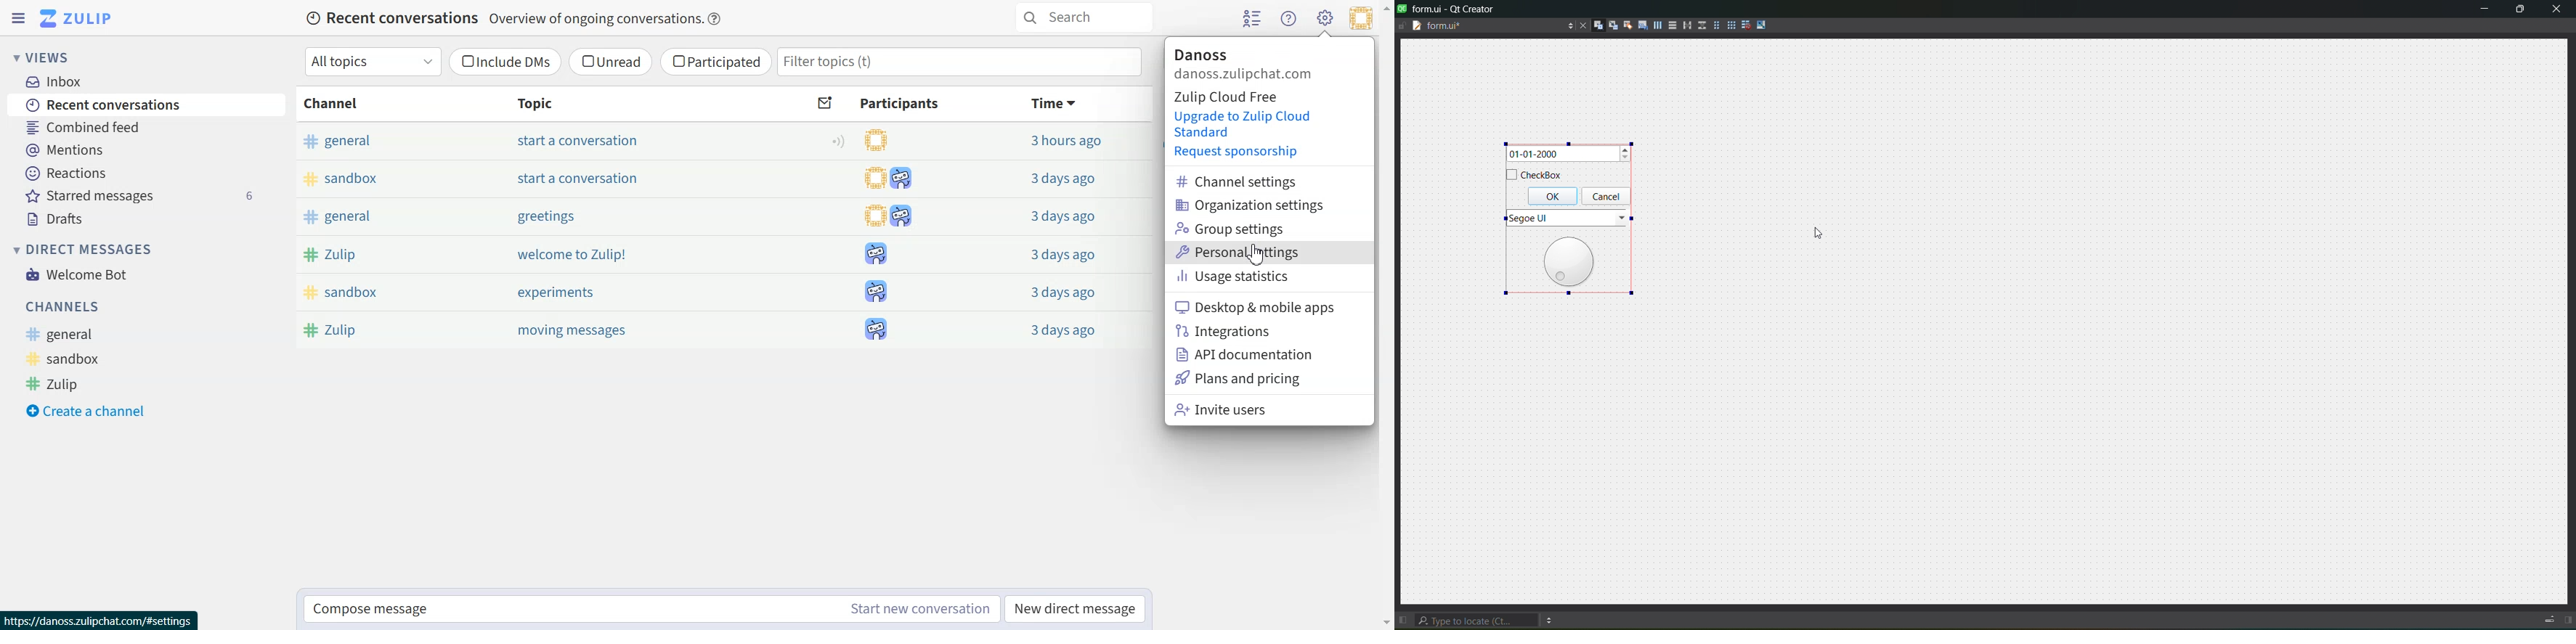 The image size is (2576, 644). What do you see at coordinates (891, 216) in the screenshot?
I see `participants` at bounding box center [891, 216].